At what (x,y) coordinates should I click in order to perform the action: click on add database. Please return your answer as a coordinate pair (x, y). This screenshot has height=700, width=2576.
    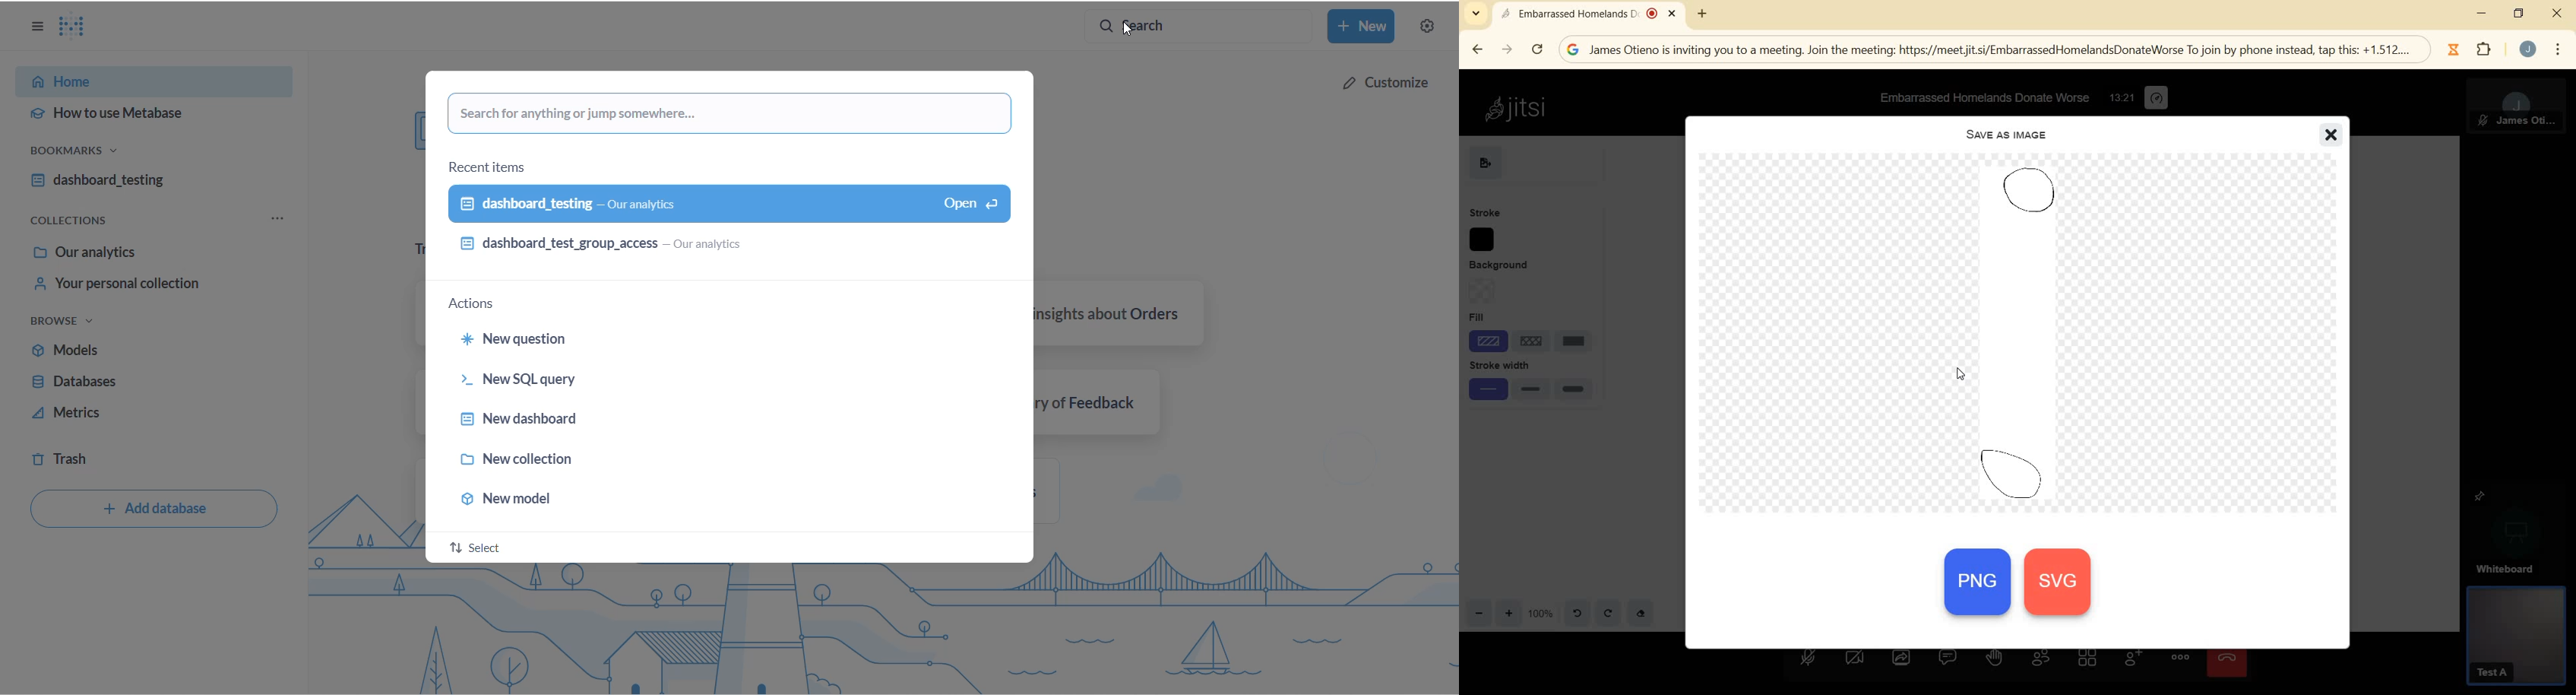
    Looking at the image, I should click on (149, 509).